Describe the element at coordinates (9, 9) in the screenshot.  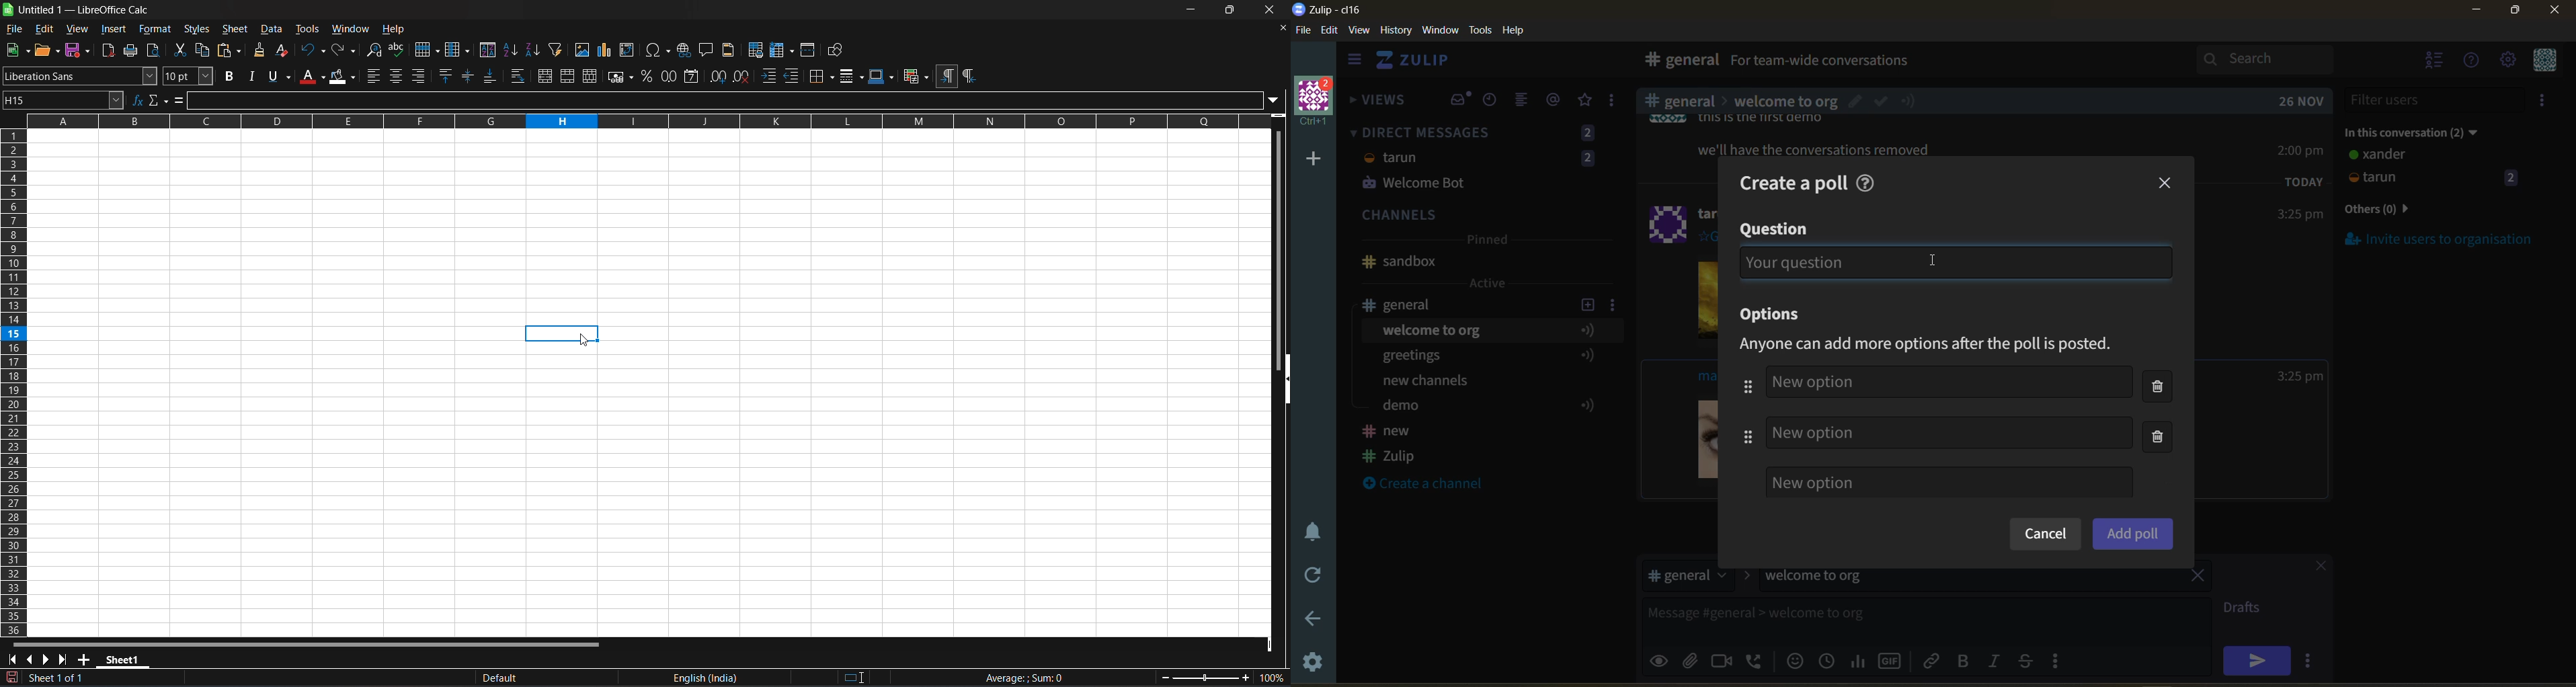
I see `logo` at that location.